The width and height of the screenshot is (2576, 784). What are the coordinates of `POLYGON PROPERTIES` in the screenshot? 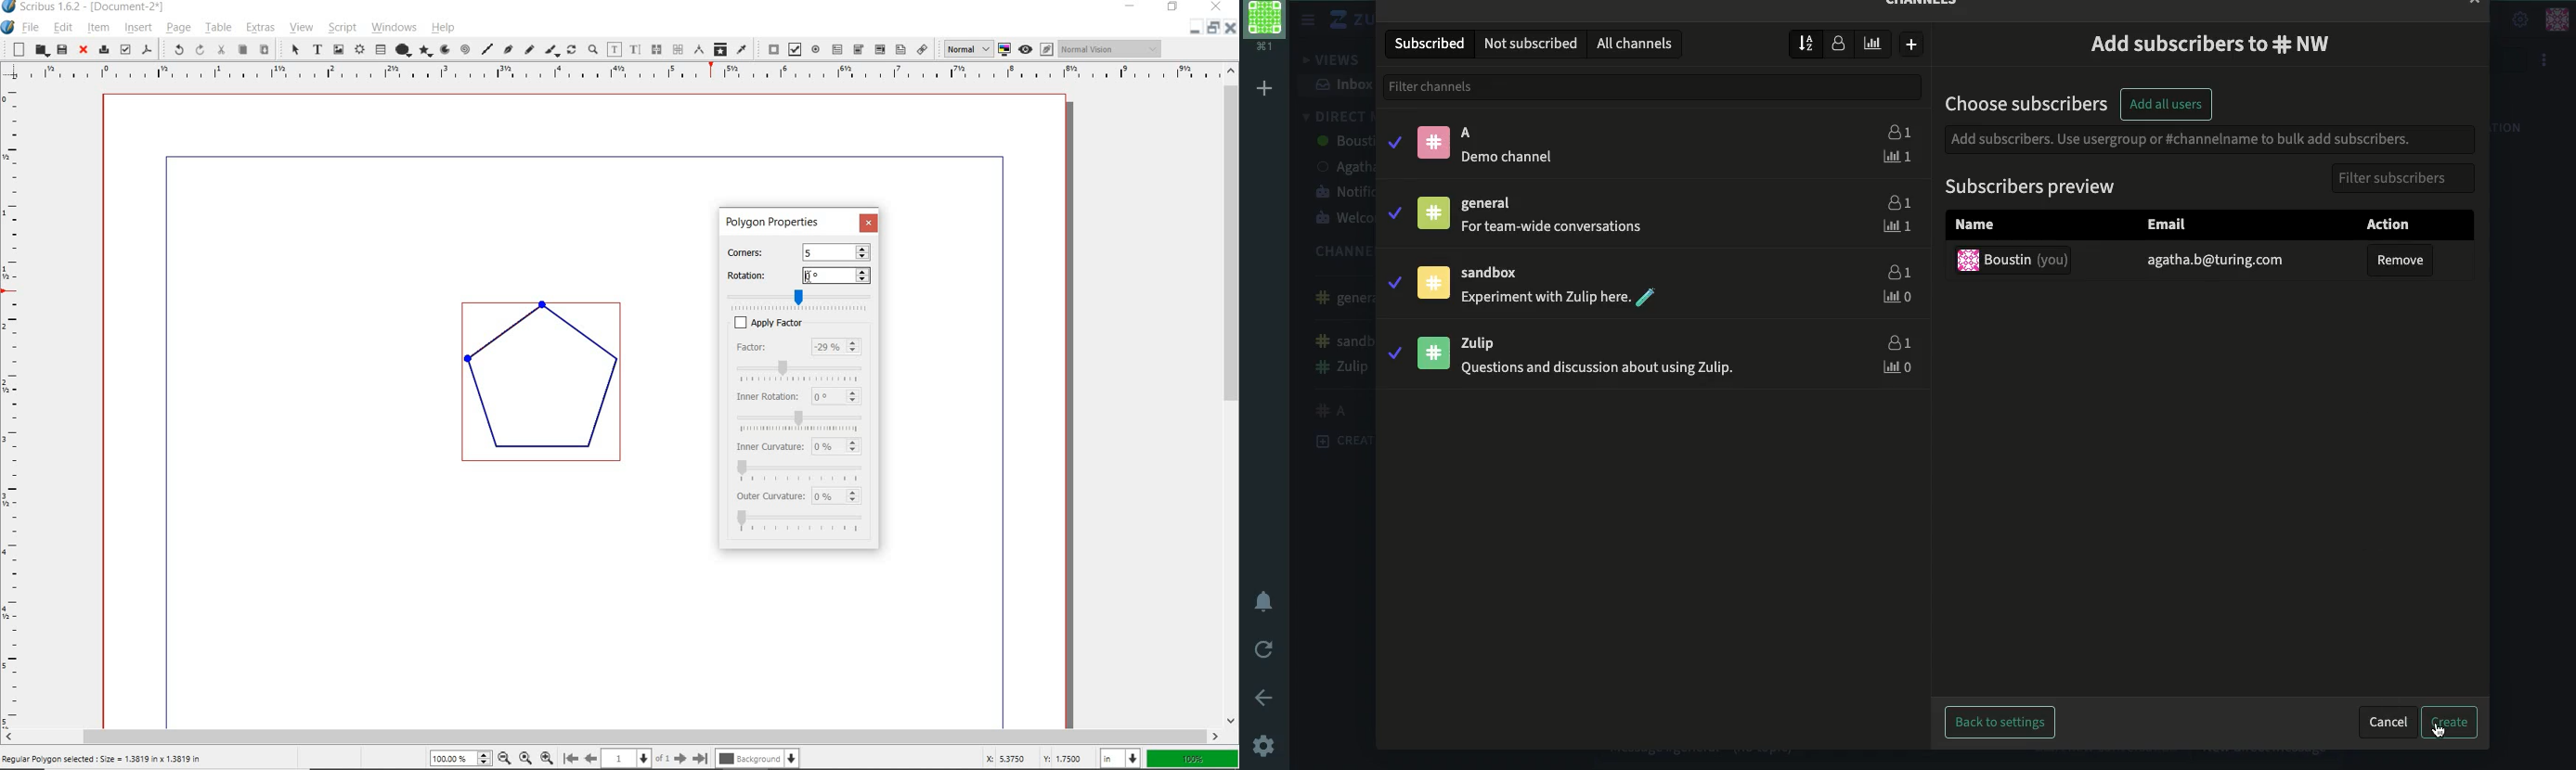 It's located at (773, 222).